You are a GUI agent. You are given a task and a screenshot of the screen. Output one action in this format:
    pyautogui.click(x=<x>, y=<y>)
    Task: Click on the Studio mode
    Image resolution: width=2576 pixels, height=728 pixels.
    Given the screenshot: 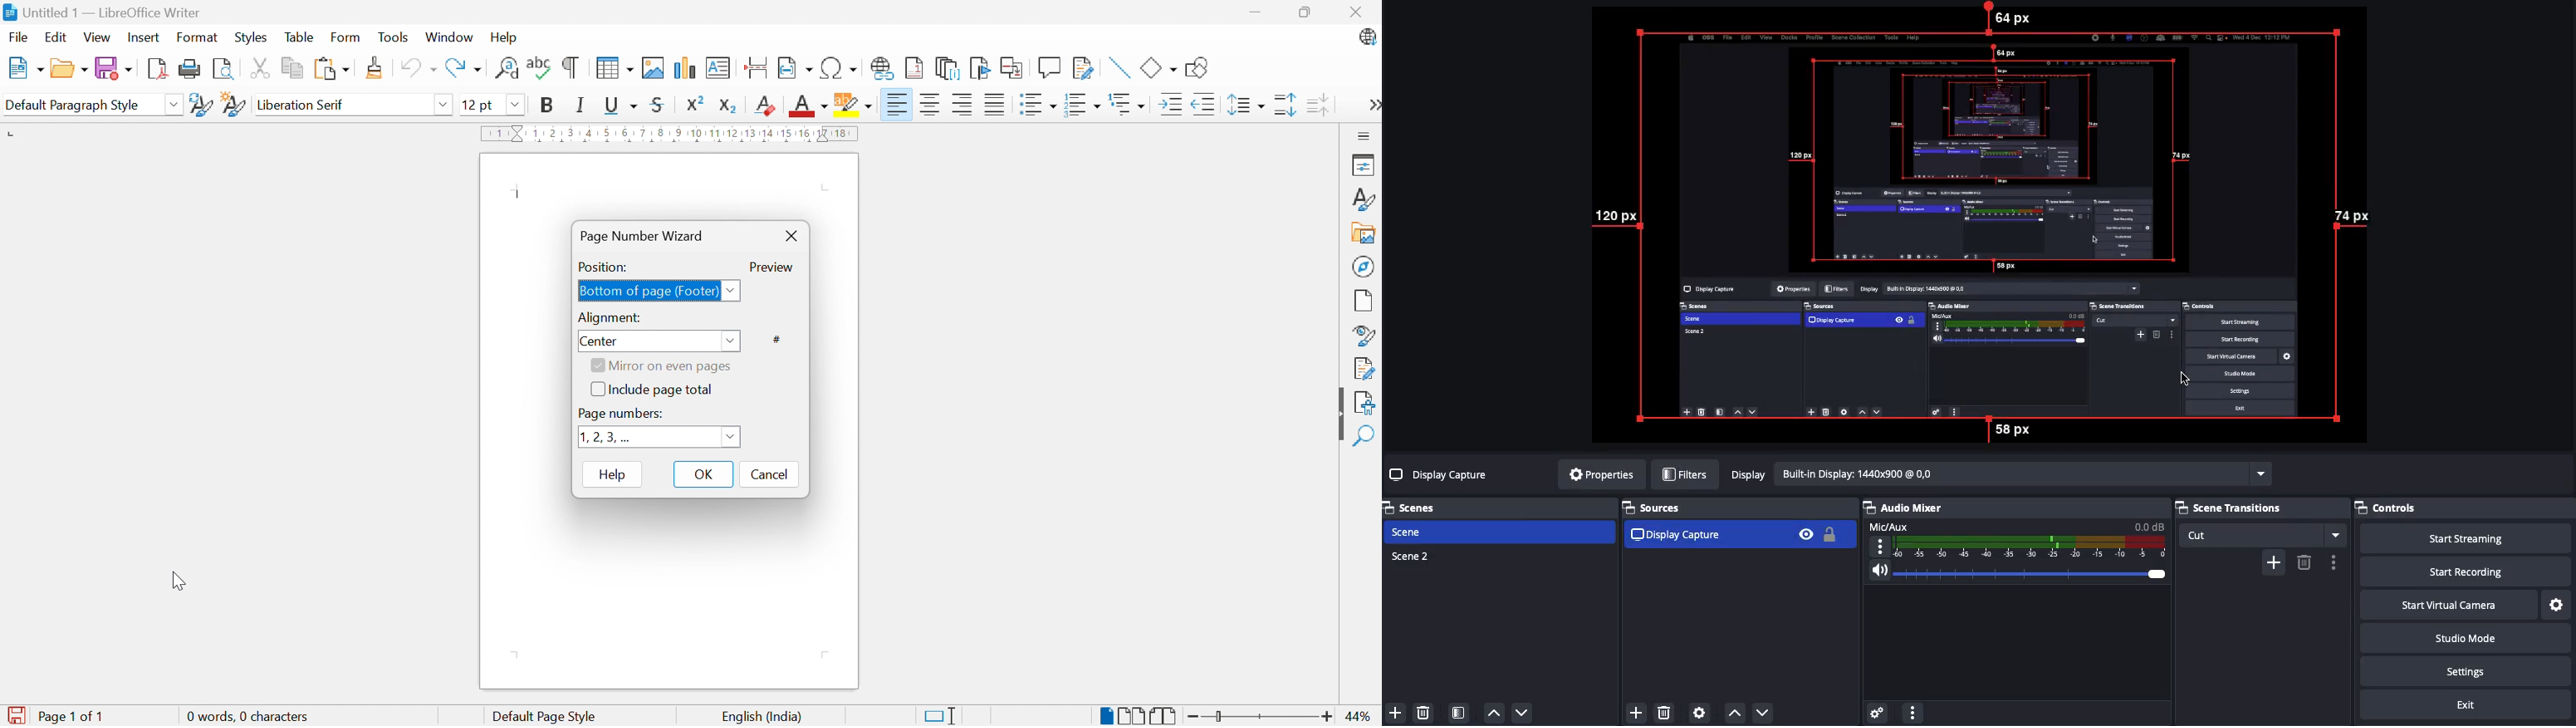 What is the action you would take?
    pyautogui.click(x=2478, y=640)
    